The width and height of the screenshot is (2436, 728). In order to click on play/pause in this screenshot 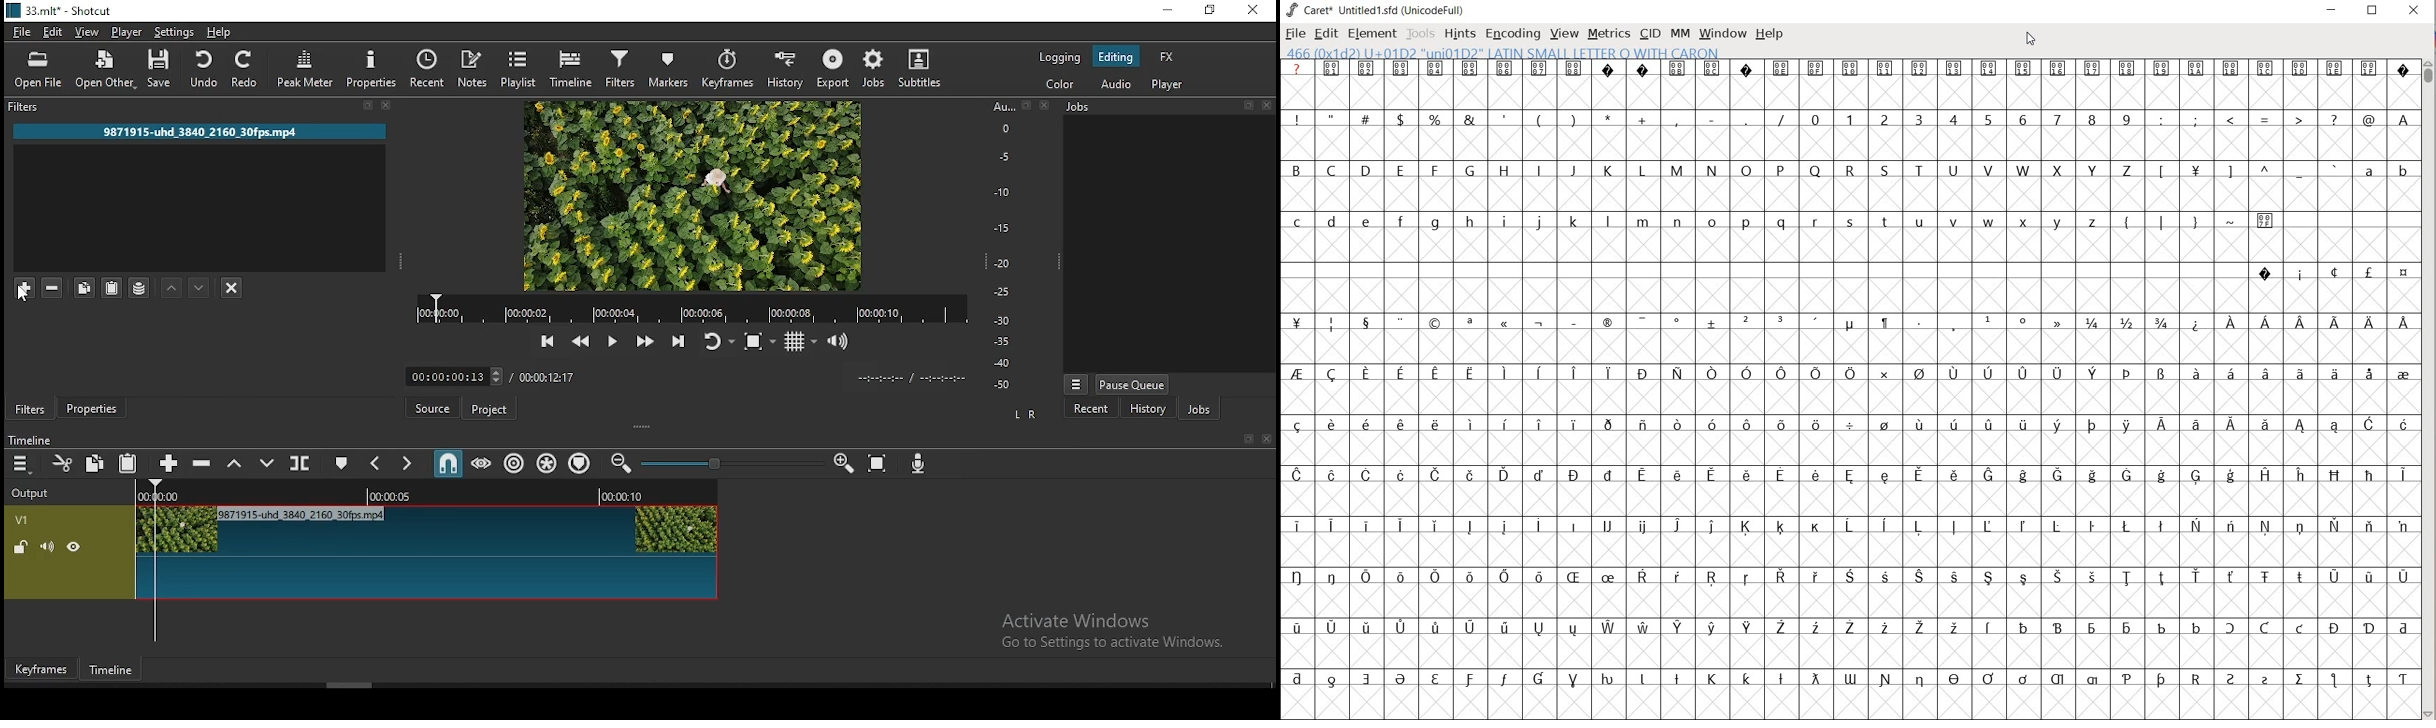, I will do `click(612, 341)`.